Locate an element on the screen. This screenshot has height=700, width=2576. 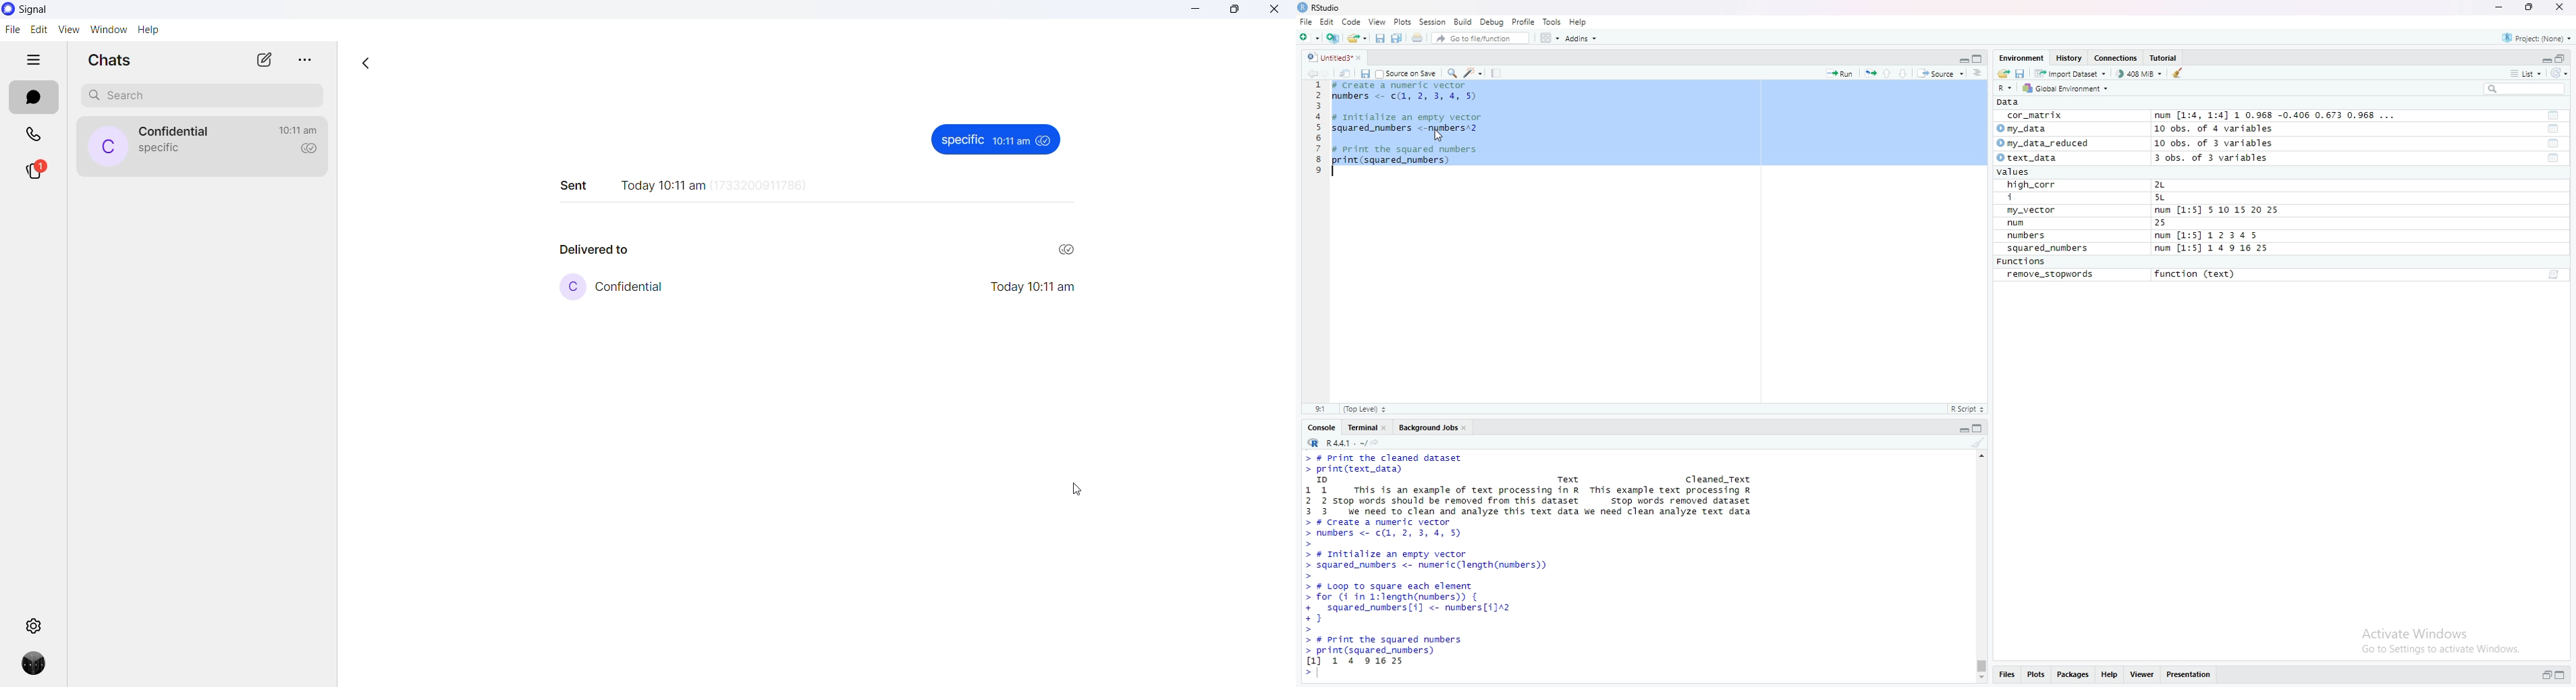
2L is located at coordinates (2168, 185).